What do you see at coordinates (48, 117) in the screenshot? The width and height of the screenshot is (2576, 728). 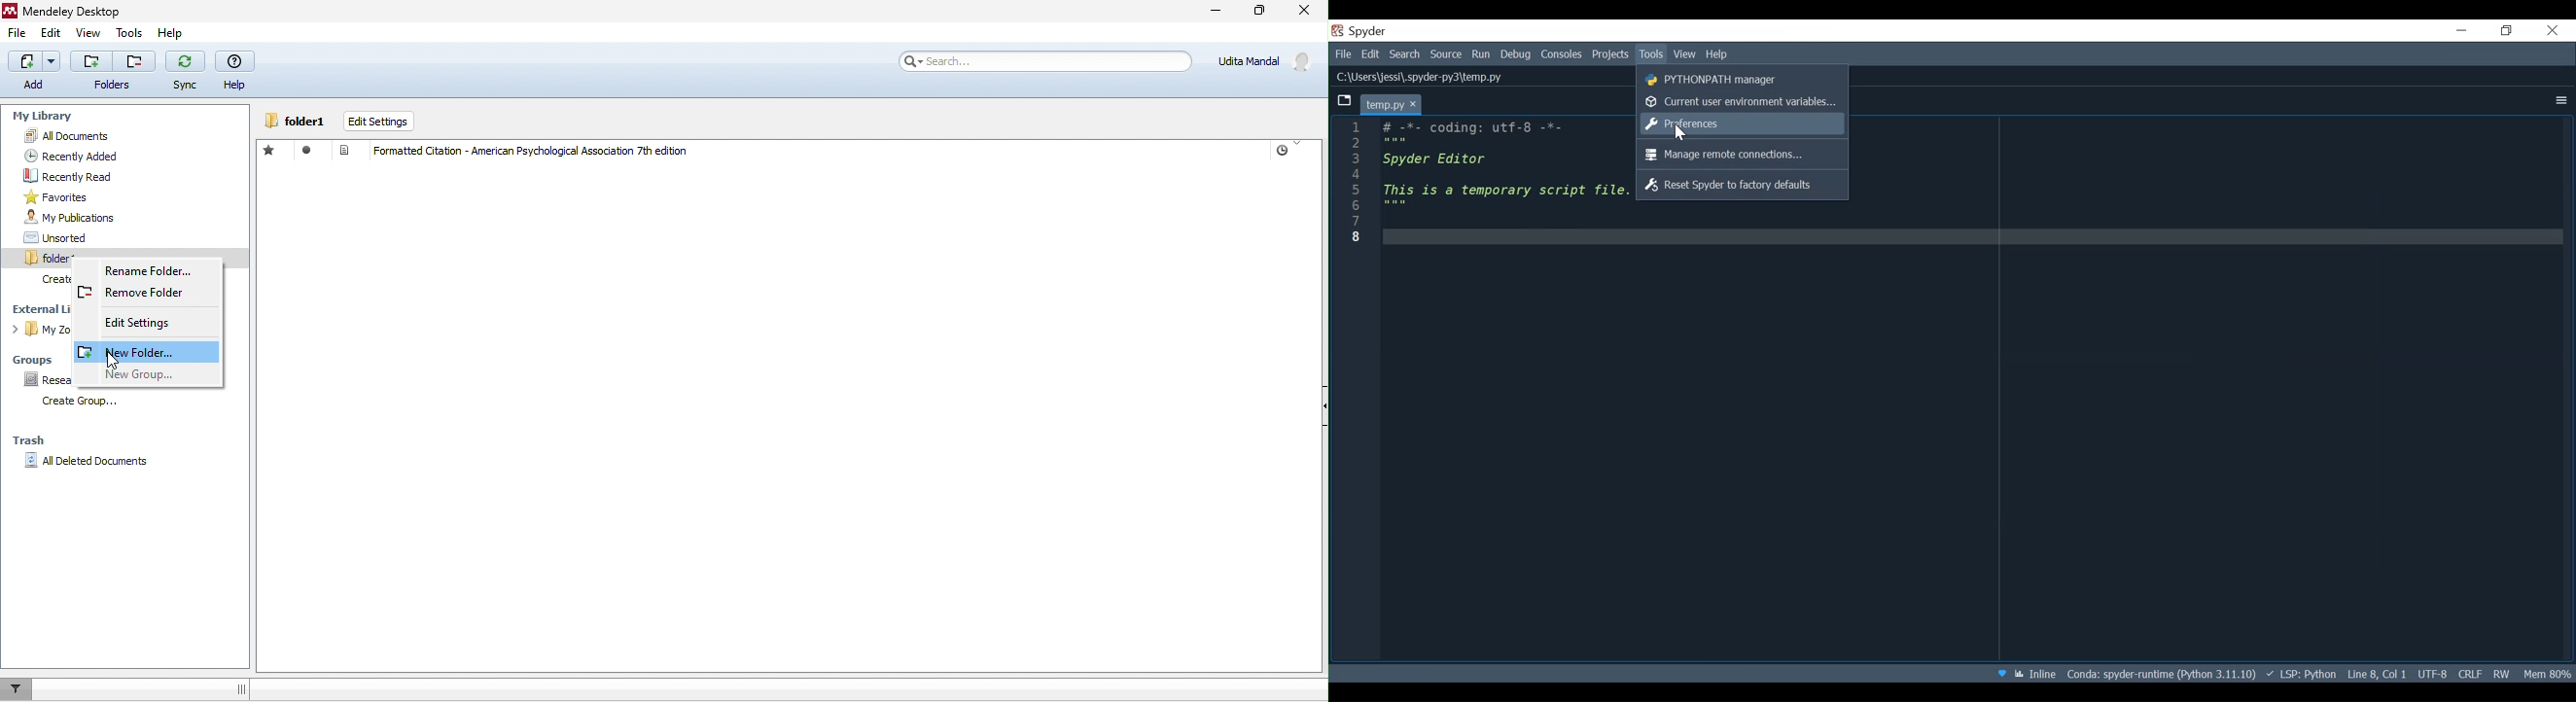 I see `my library` at bounding box center [48, 117].